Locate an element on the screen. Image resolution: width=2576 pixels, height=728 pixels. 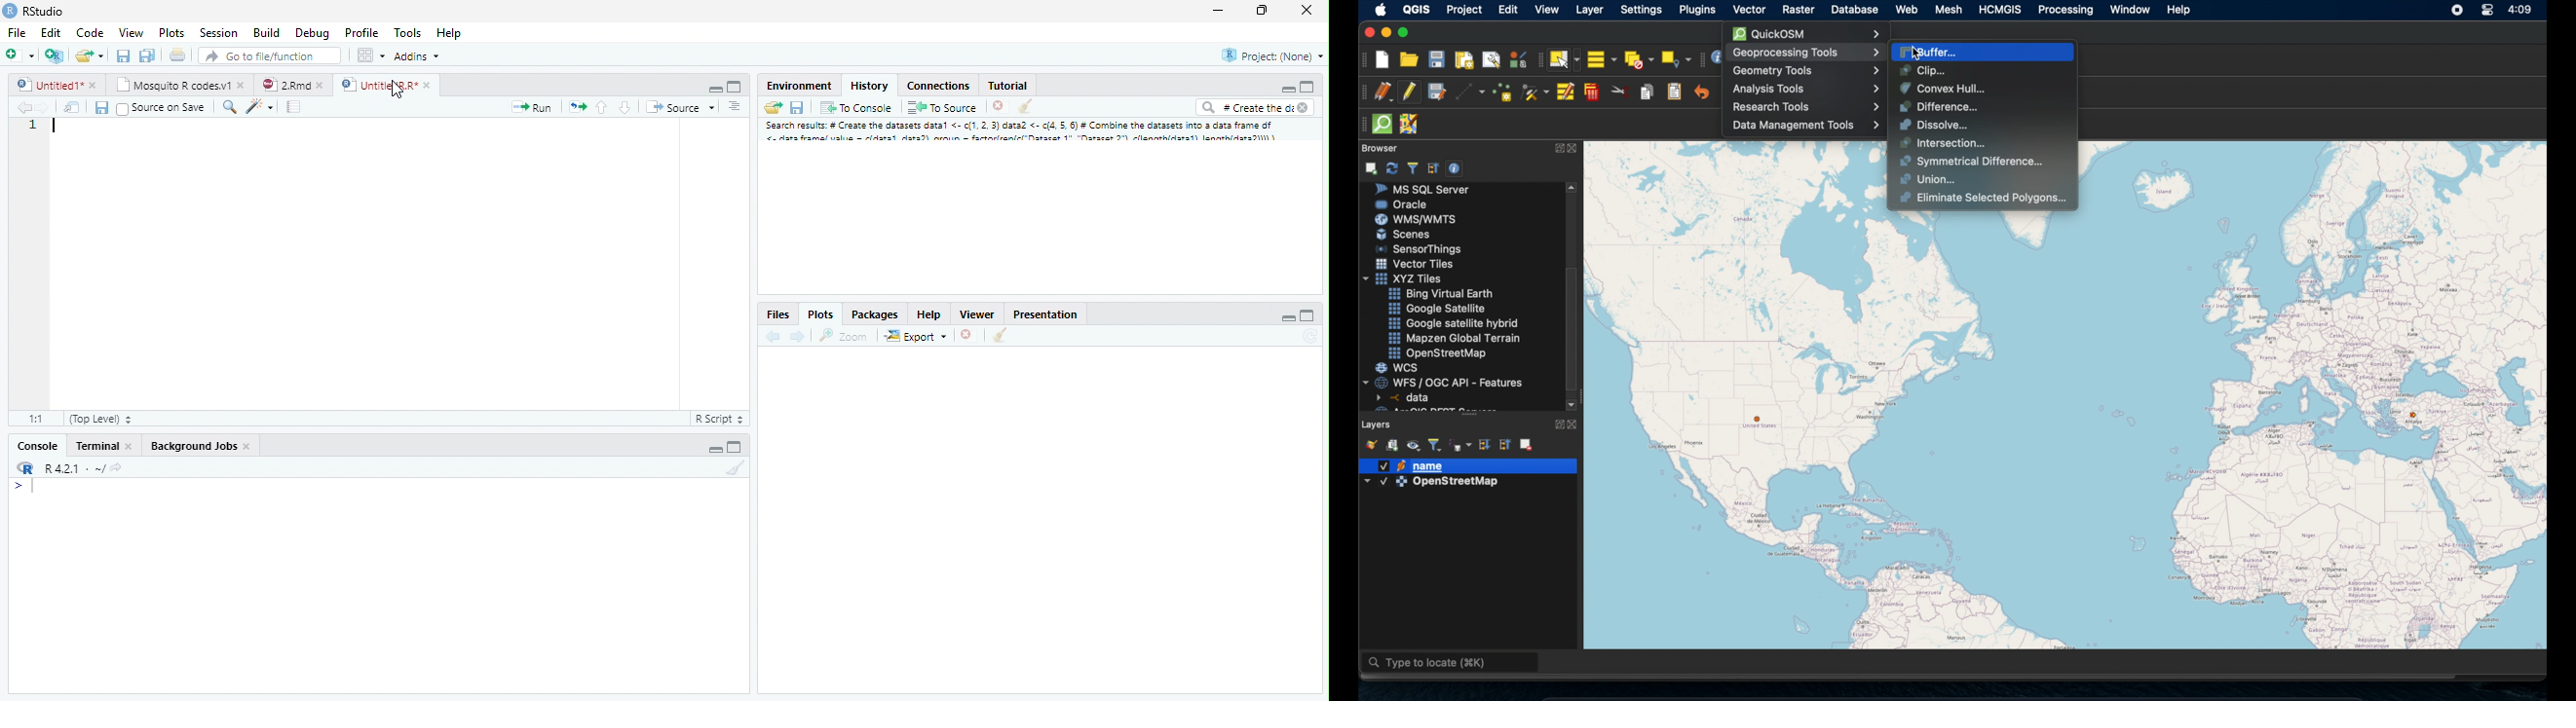
Export is located at coordinates (916, 336).